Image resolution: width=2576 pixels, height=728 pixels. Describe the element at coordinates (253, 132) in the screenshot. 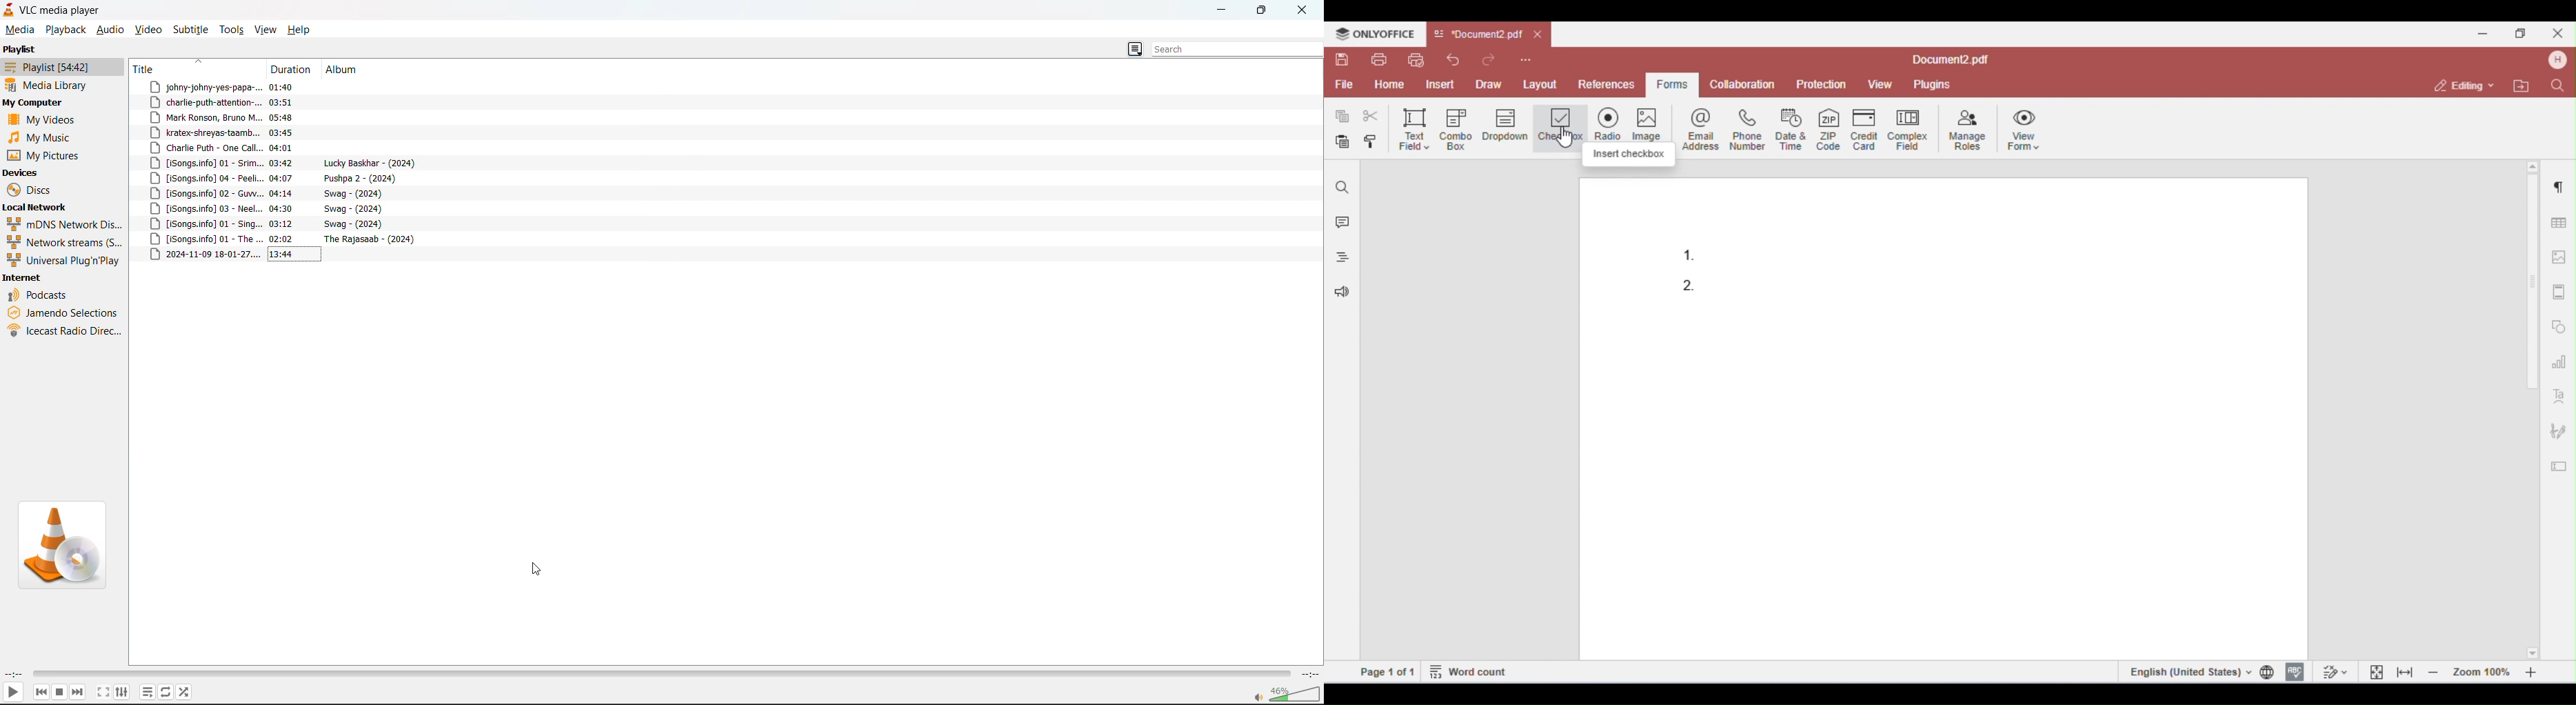

I see `track 3 title, duration and album details` at that location.